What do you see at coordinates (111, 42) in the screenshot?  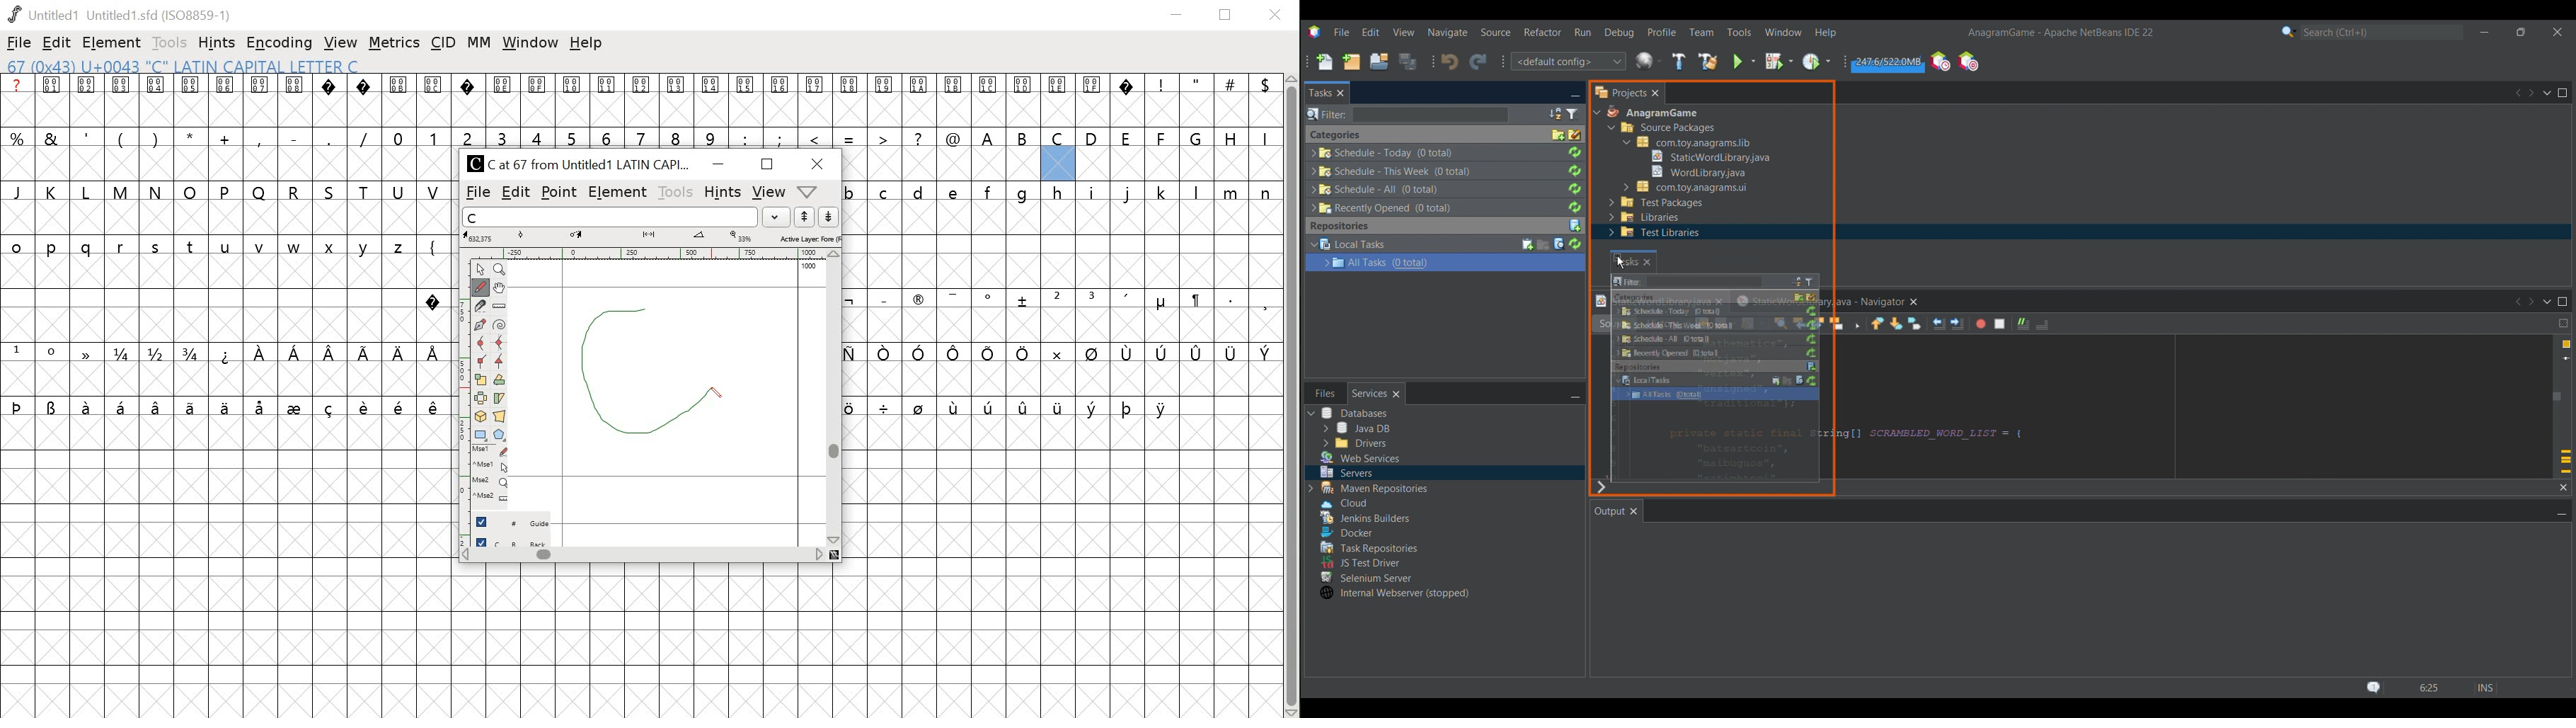 I see `element` at bounding box center [111, 42].